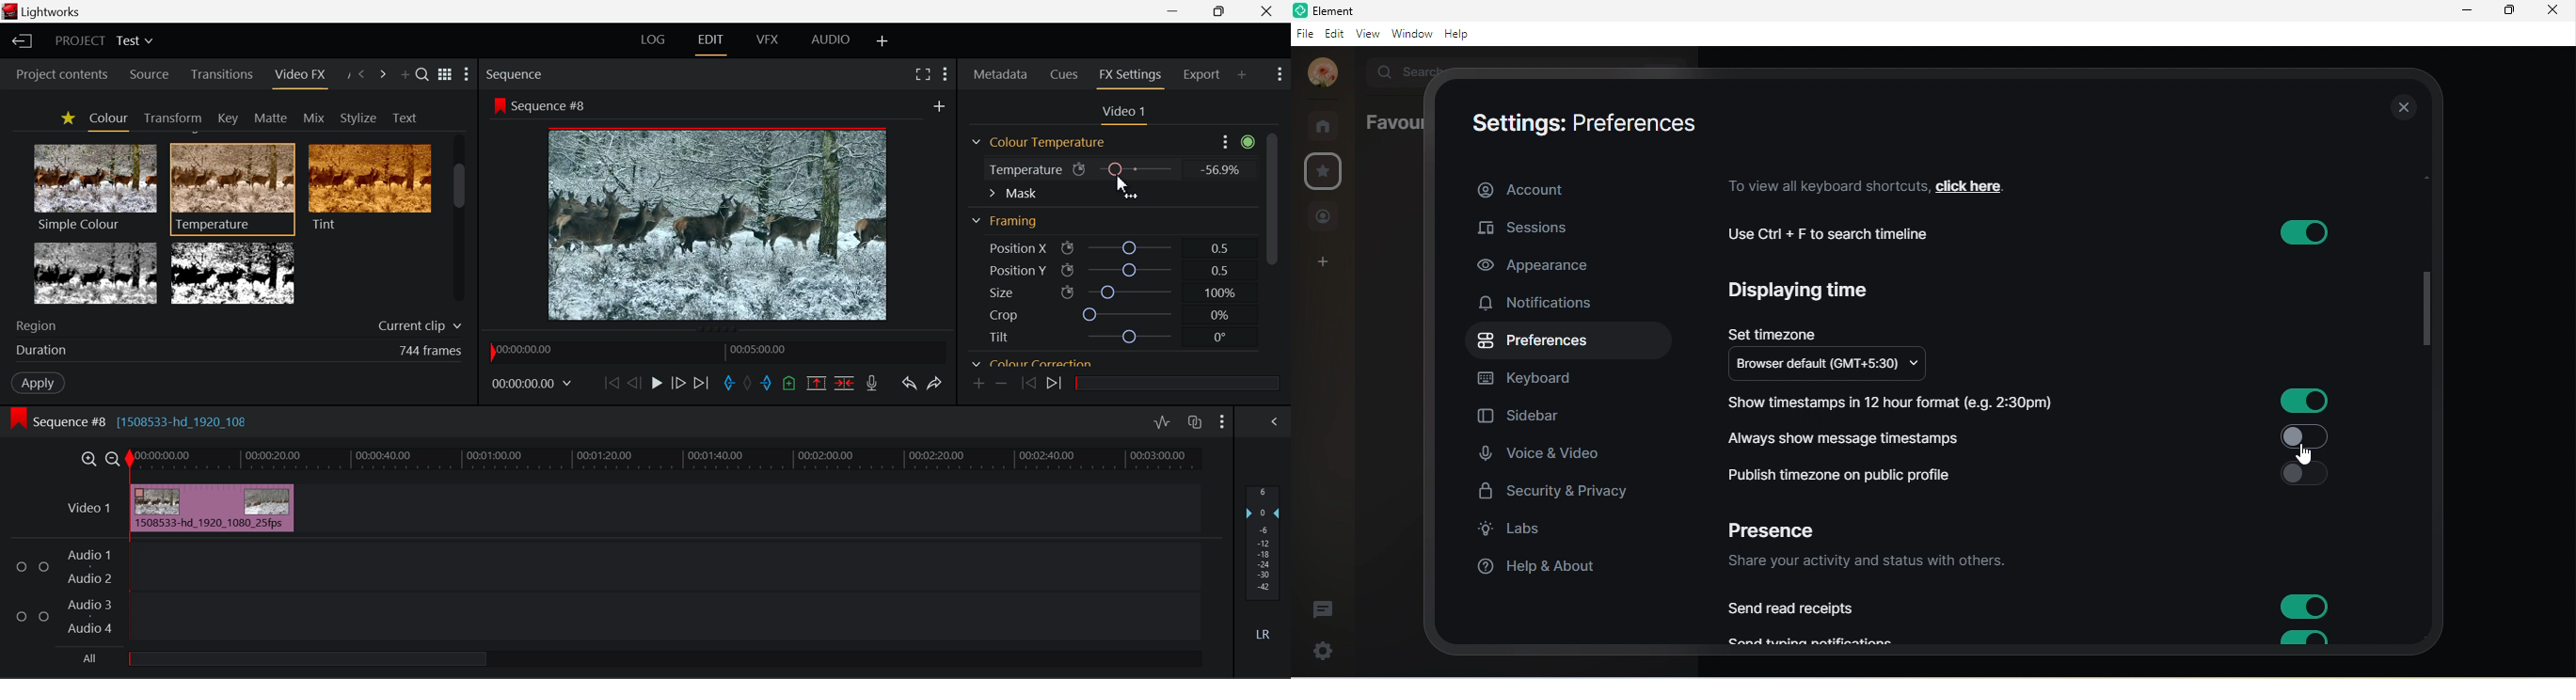 The height and width of the screenshot is (700, 2576). Describe the element at coordinates (2300, 232) in the screenshot. I see `button` at that location.